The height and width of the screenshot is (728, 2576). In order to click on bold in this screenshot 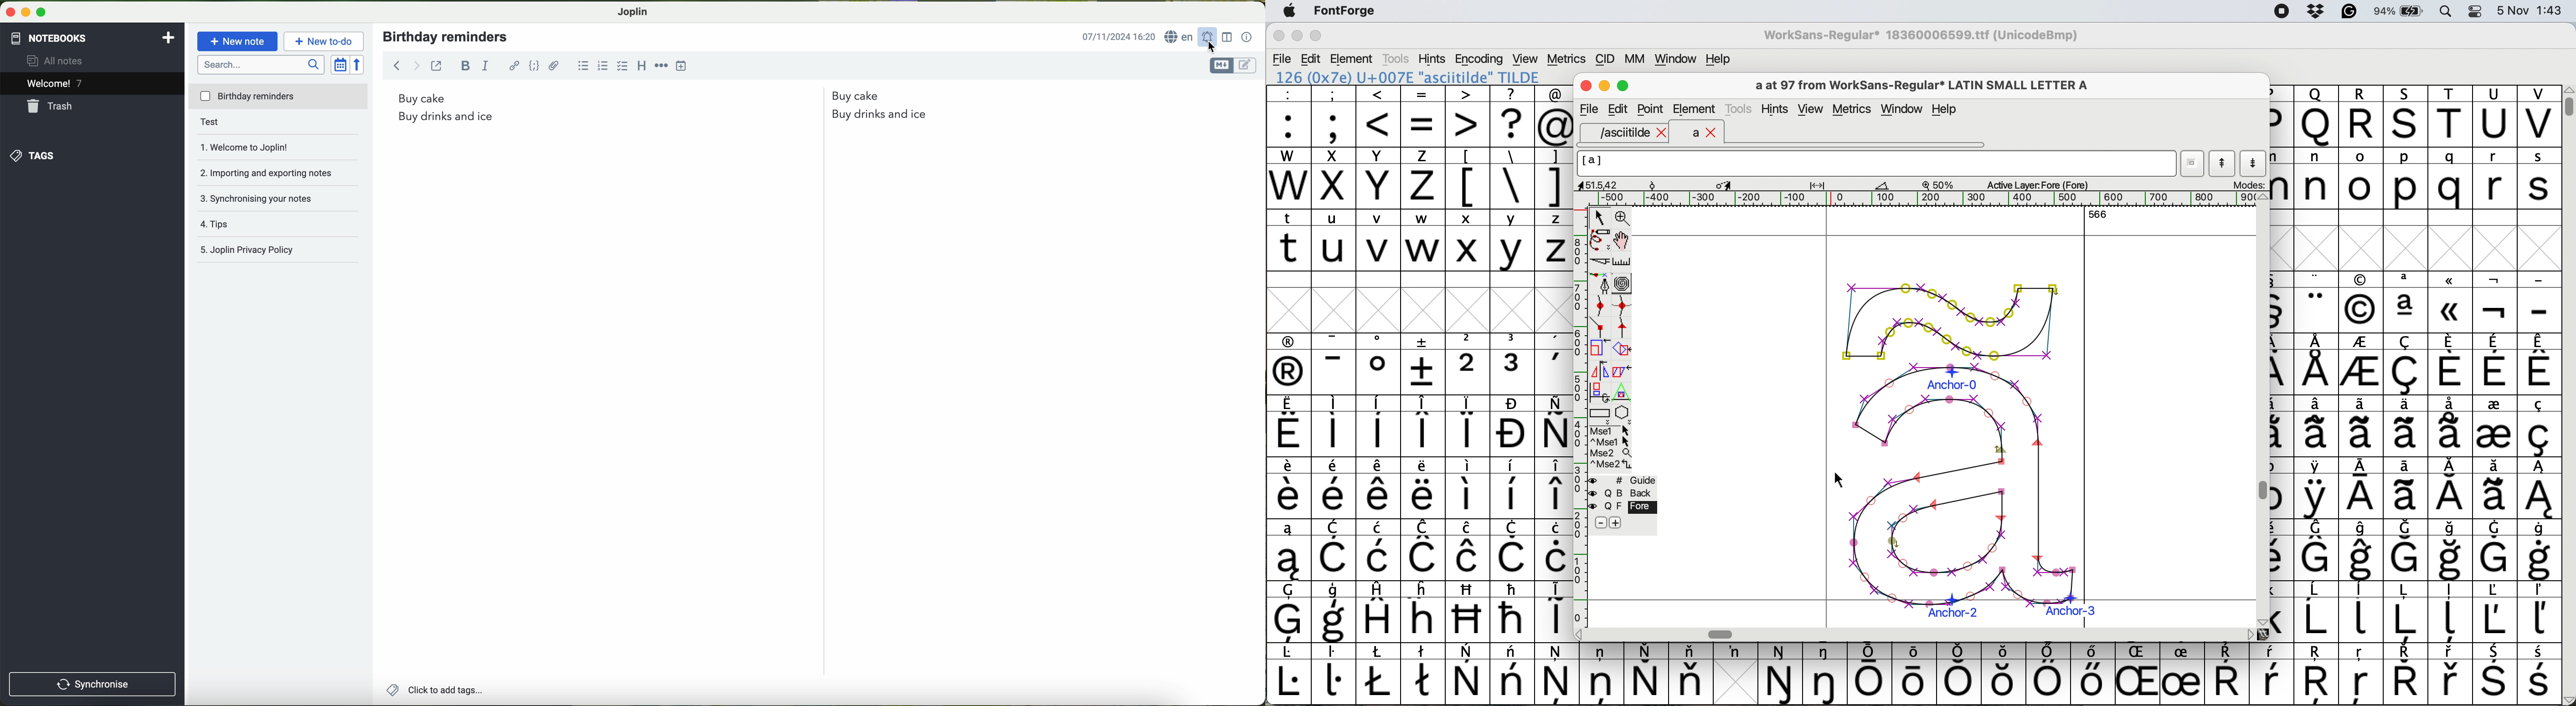, I will do `click(466, 65)`.